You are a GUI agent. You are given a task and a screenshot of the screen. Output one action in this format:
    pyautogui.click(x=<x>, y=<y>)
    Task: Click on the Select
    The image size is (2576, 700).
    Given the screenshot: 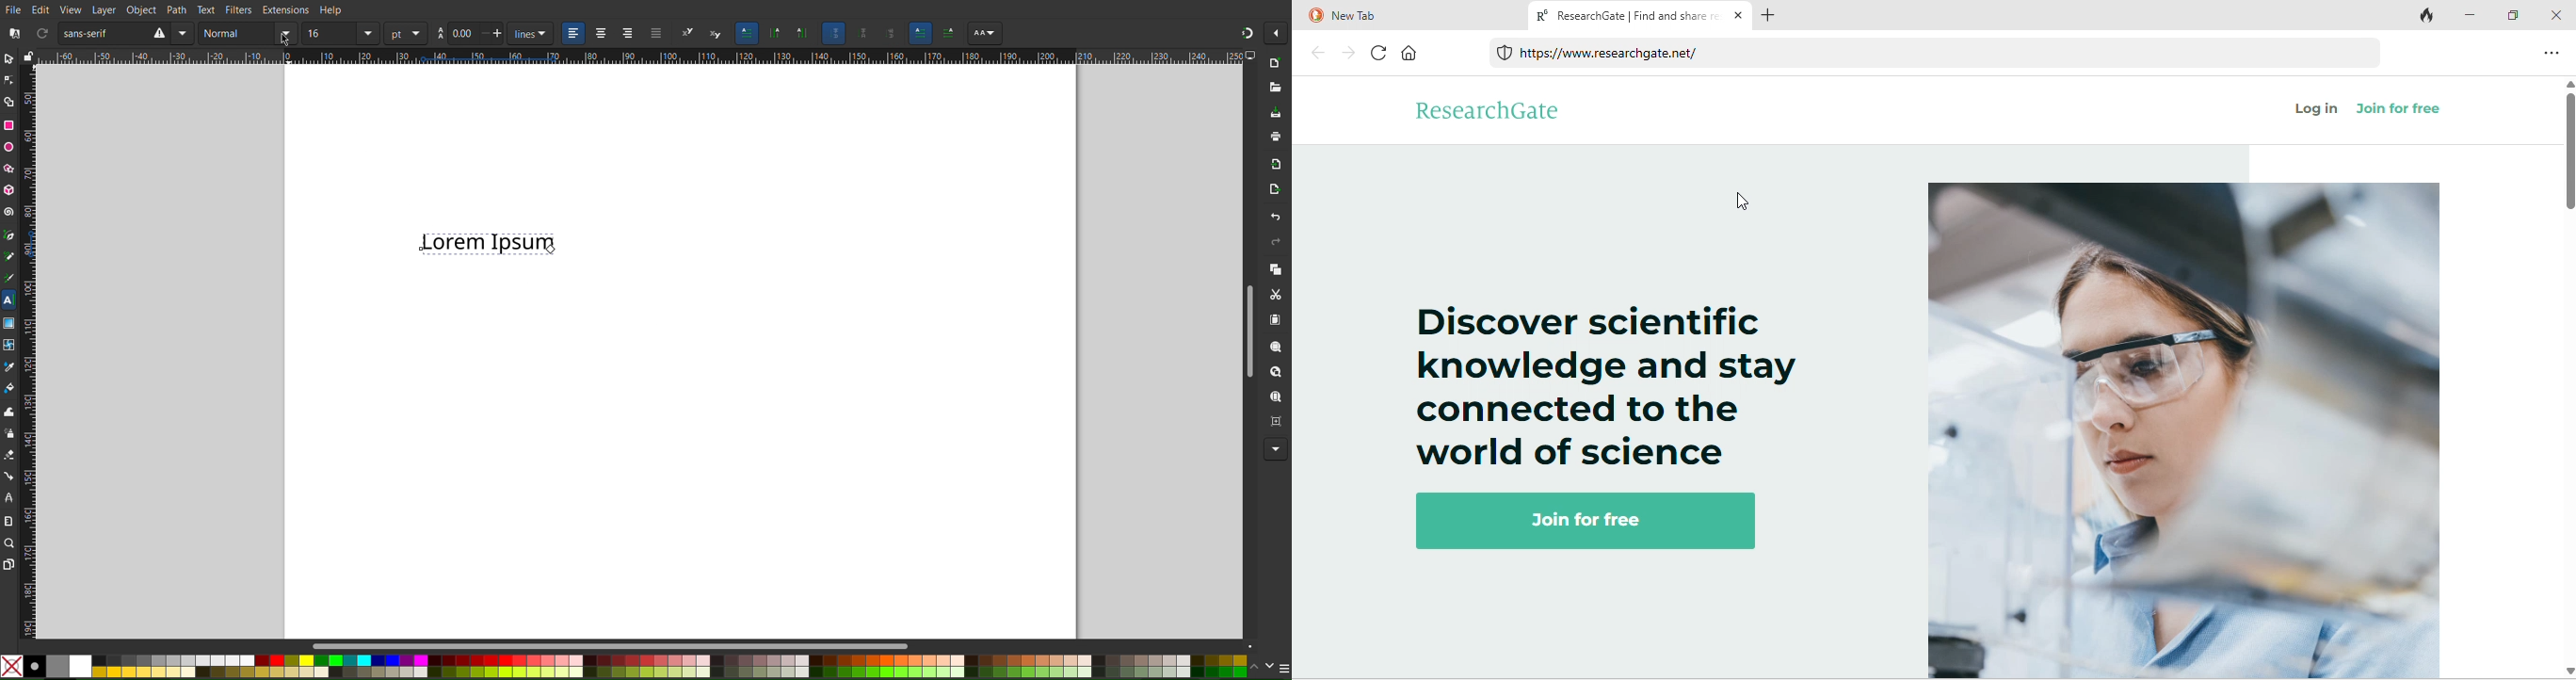 What is the action you would take?
    pyautogui.click(x=9, y=59)
    